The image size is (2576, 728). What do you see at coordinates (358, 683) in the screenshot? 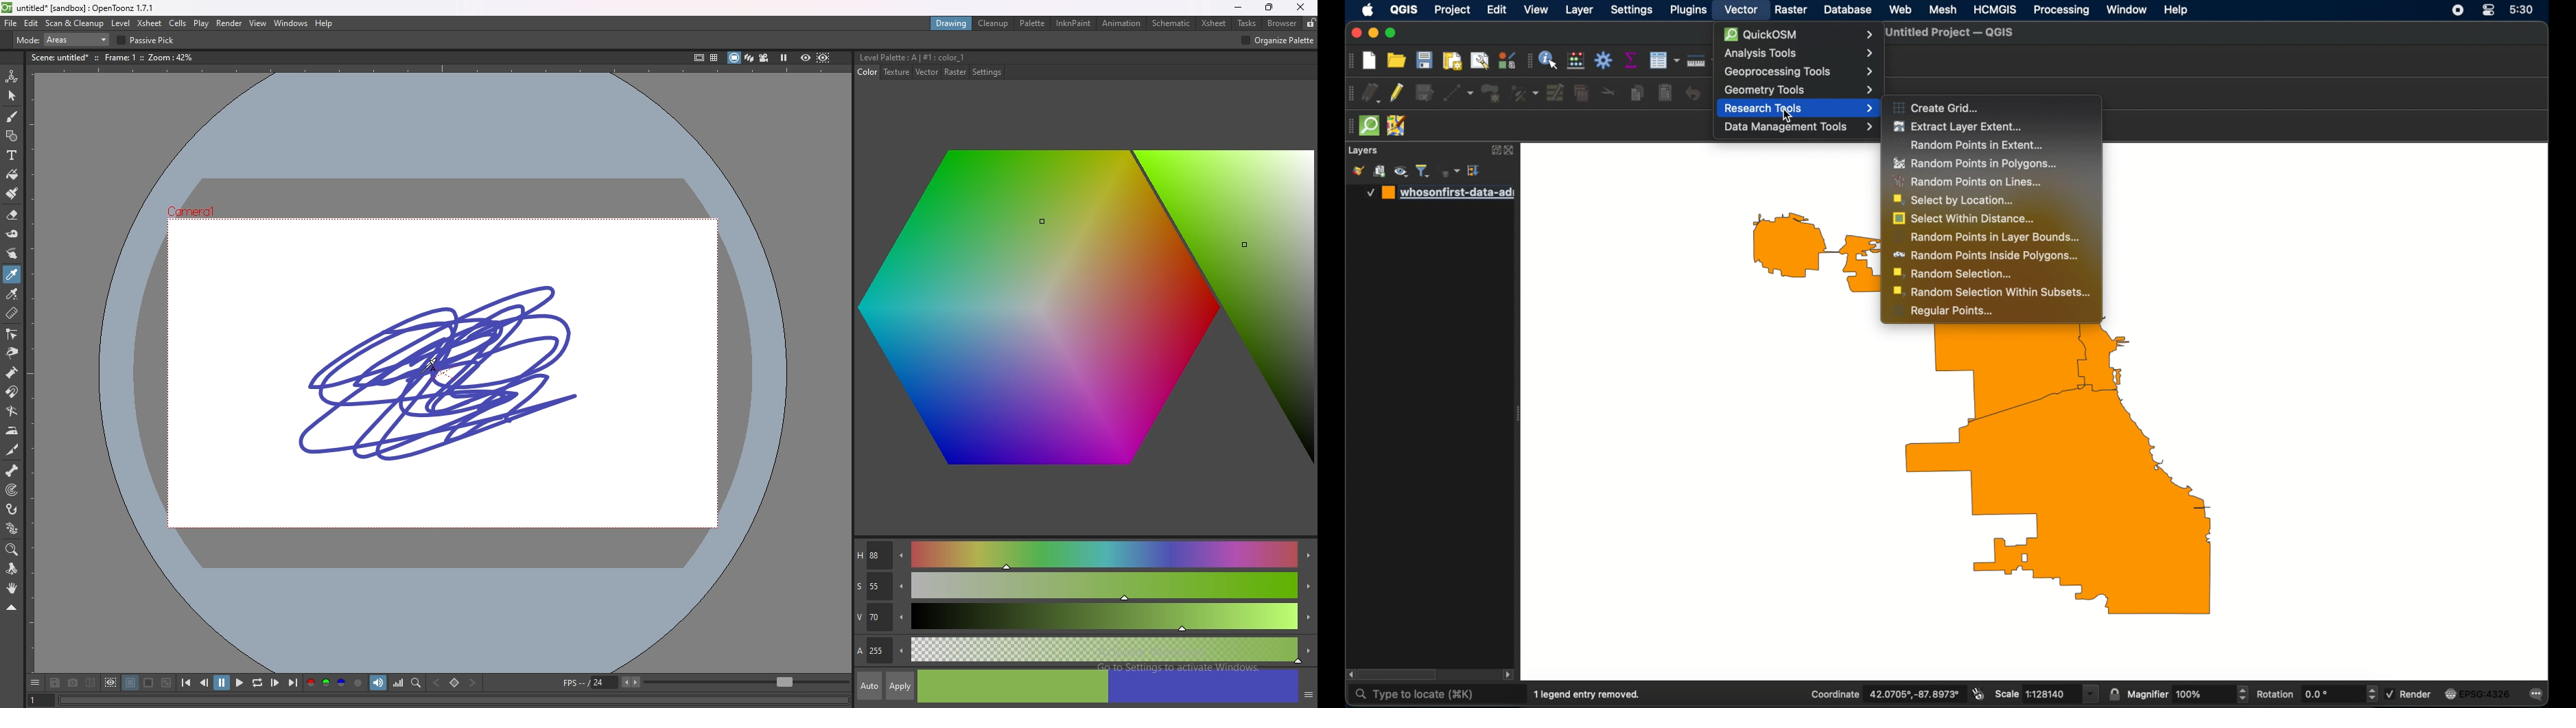
I see `alpha channel` at bounding box center [358, 683].